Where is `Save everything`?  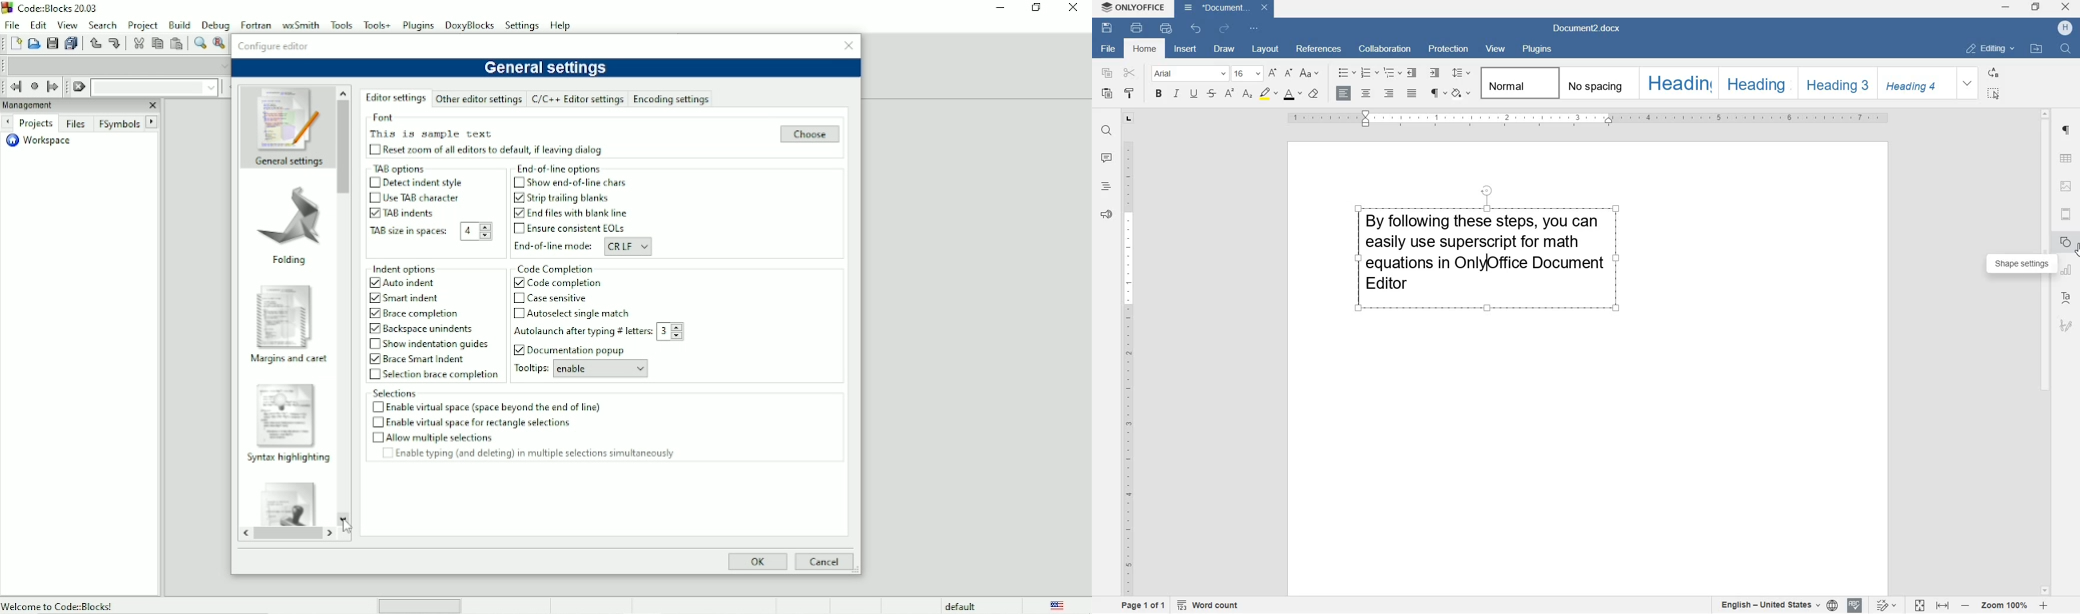
Save everything is located at coordinates (70, 43).